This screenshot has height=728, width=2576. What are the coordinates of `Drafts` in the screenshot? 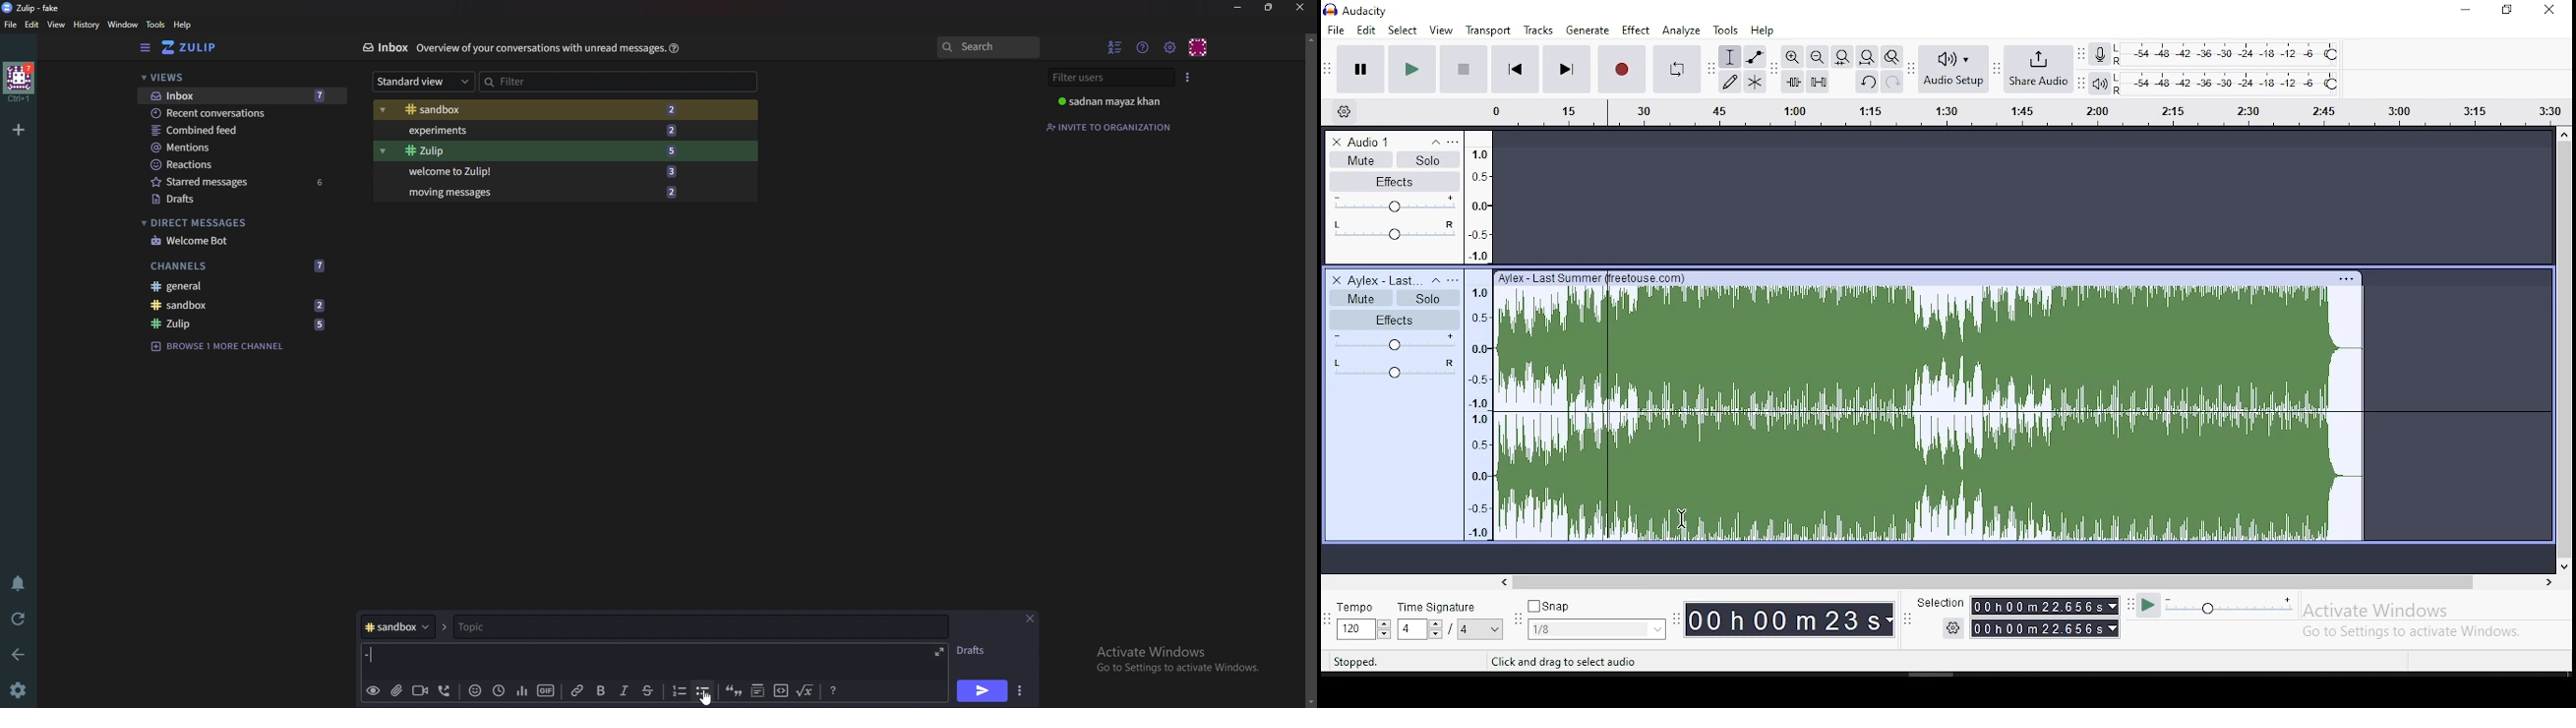 It's located at (240, 200).